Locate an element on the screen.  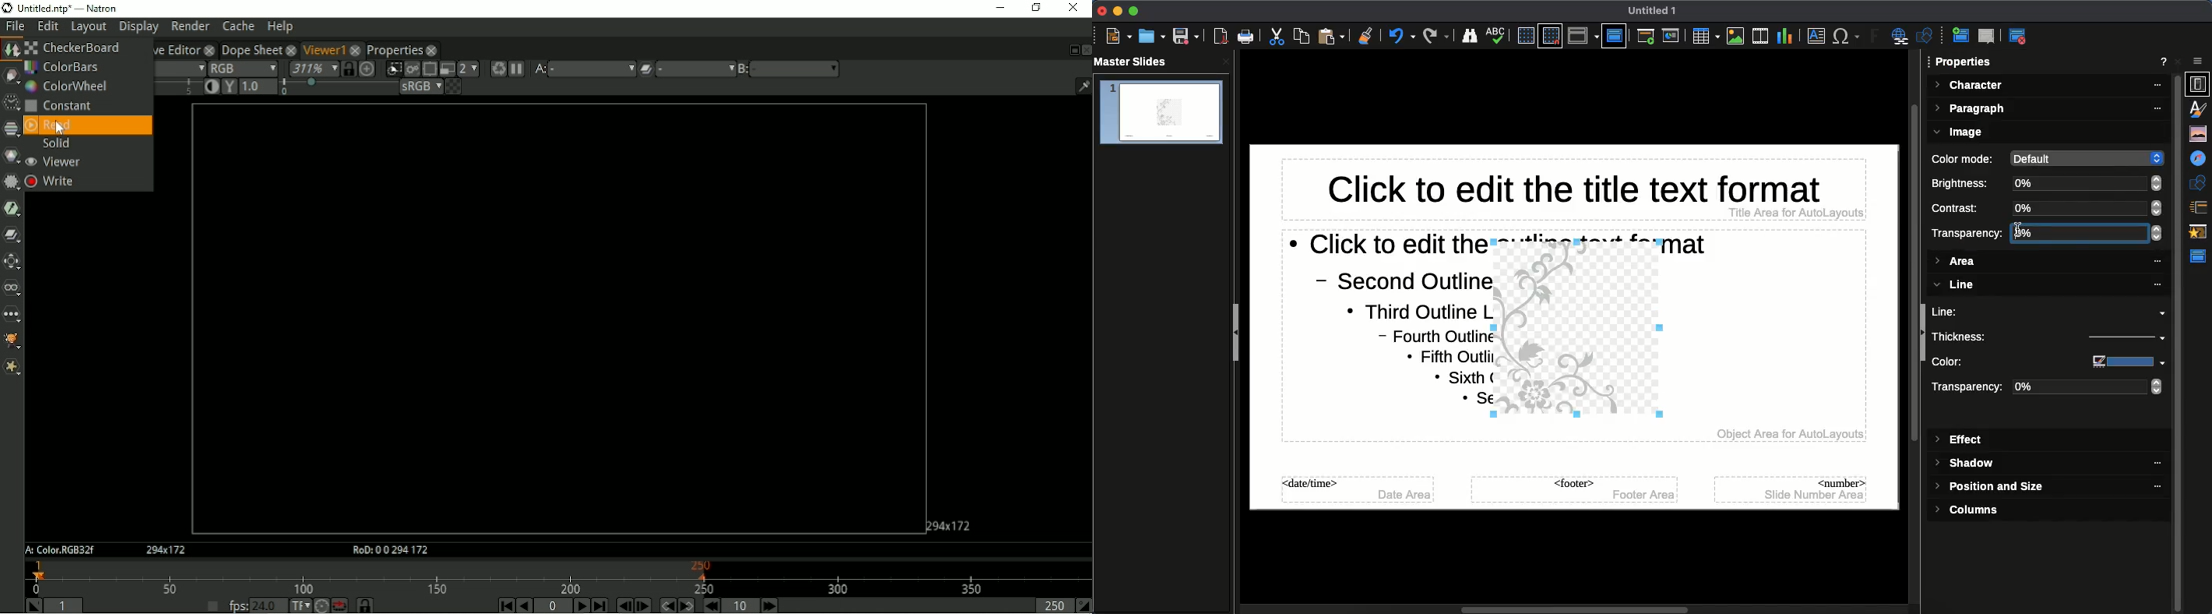
default is located at coordinates (2085, 157).